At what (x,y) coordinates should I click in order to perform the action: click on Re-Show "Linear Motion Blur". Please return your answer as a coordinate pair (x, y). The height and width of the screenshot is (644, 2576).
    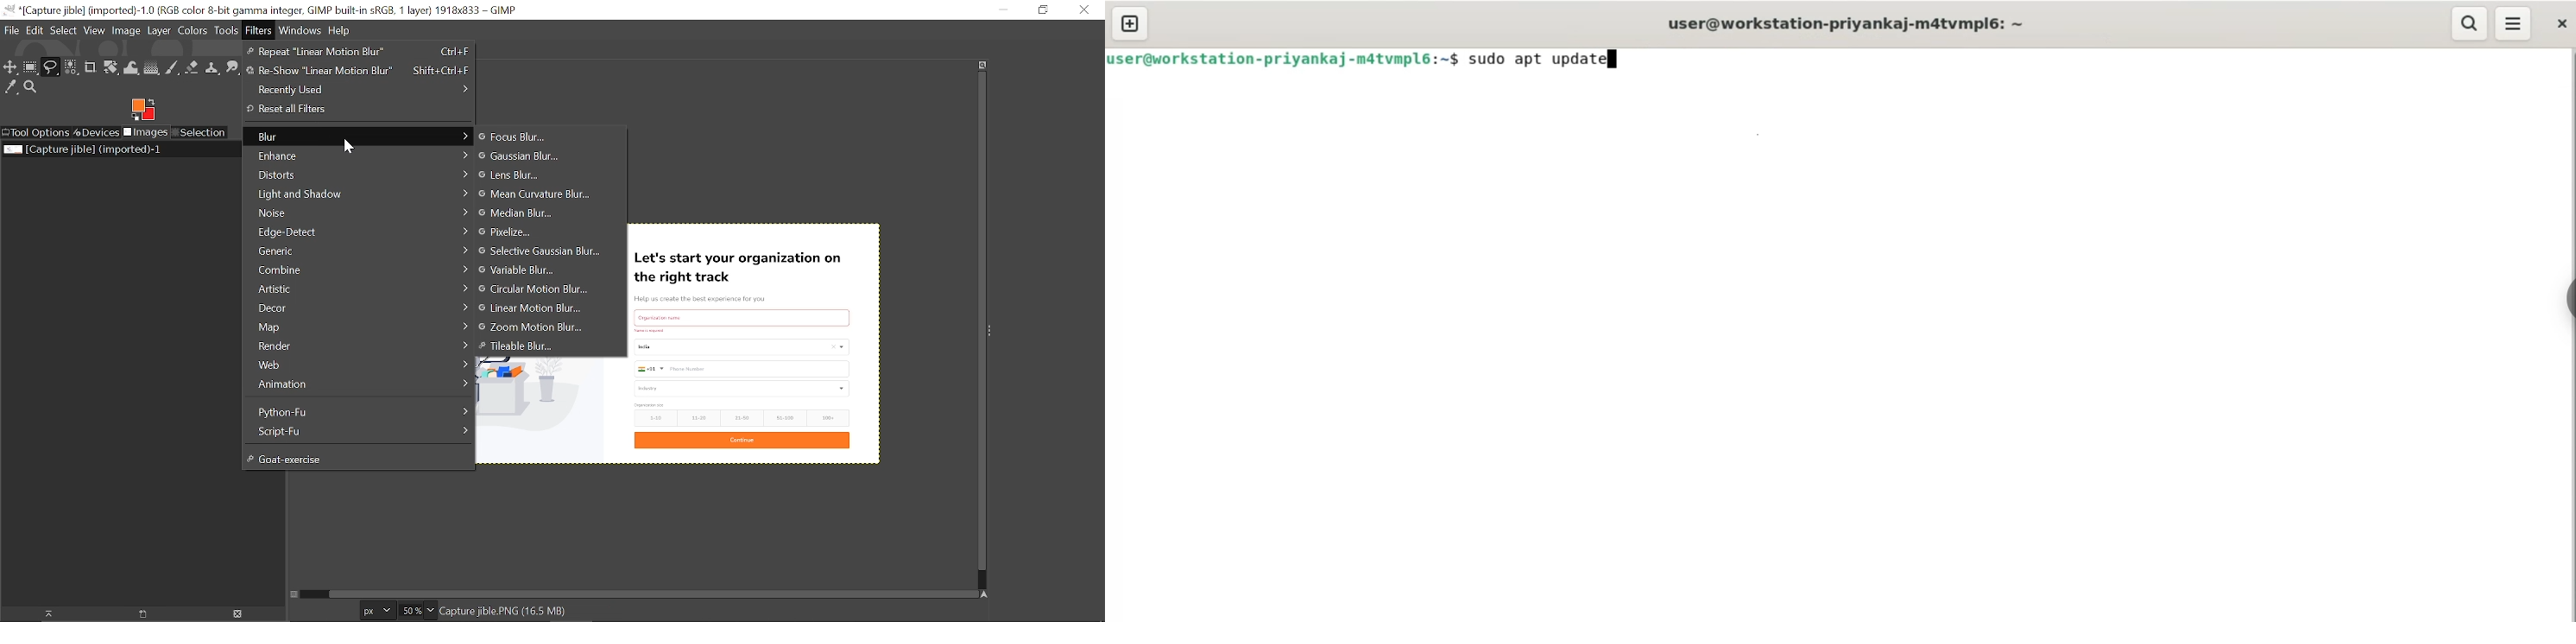
    Looking at the image, I should click on (357, 70).